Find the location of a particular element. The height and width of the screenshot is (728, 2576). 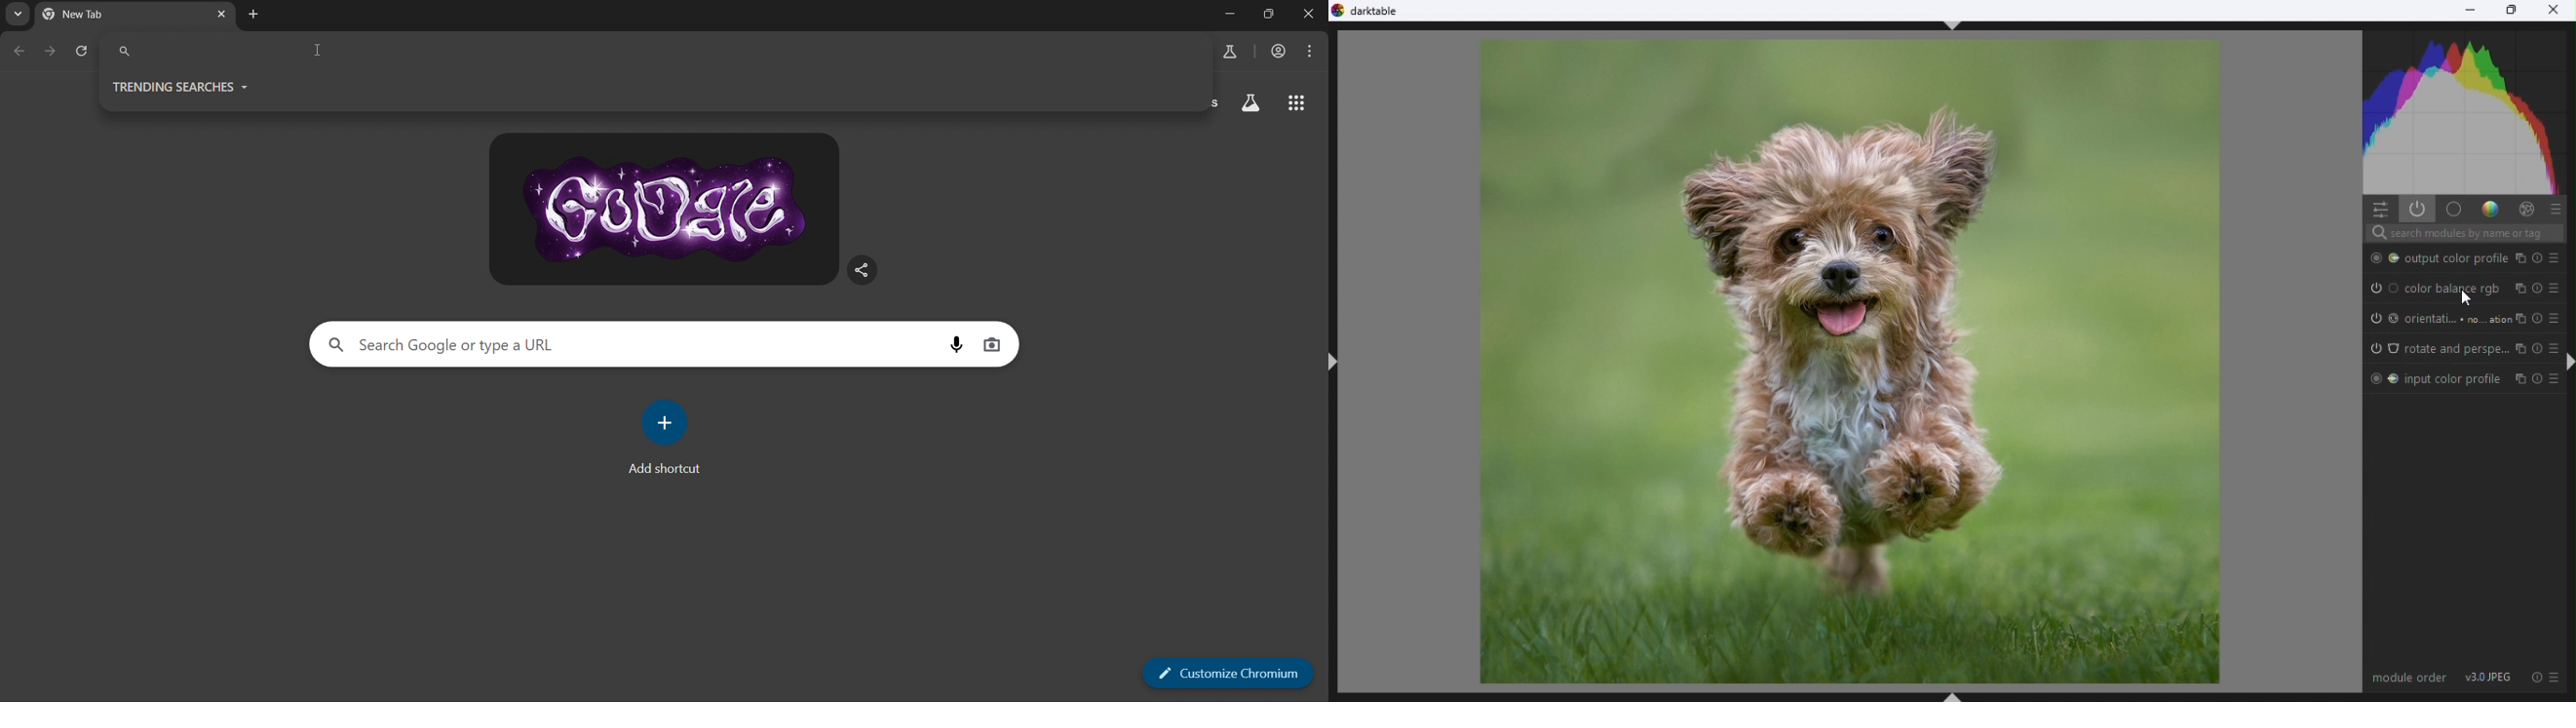

close is located at coordinates (1305, 19).